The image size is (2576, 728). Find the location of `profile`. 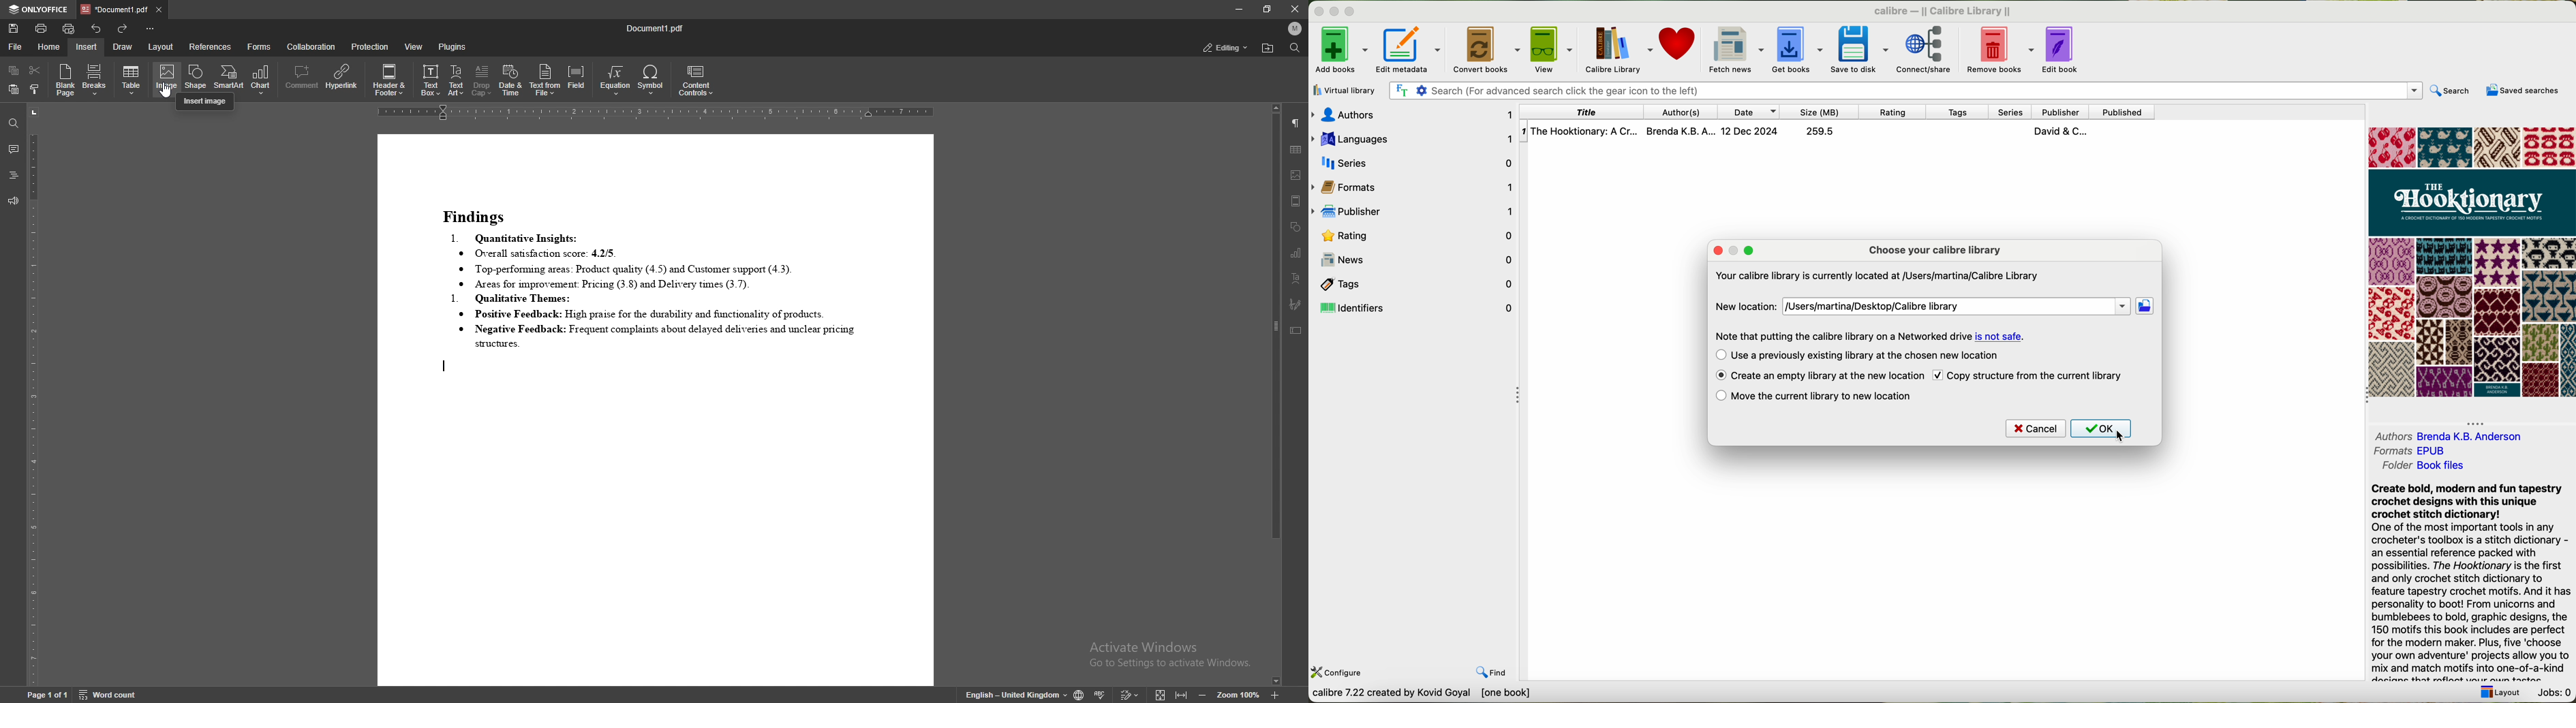

profile is located at coordinates (1295, 28).